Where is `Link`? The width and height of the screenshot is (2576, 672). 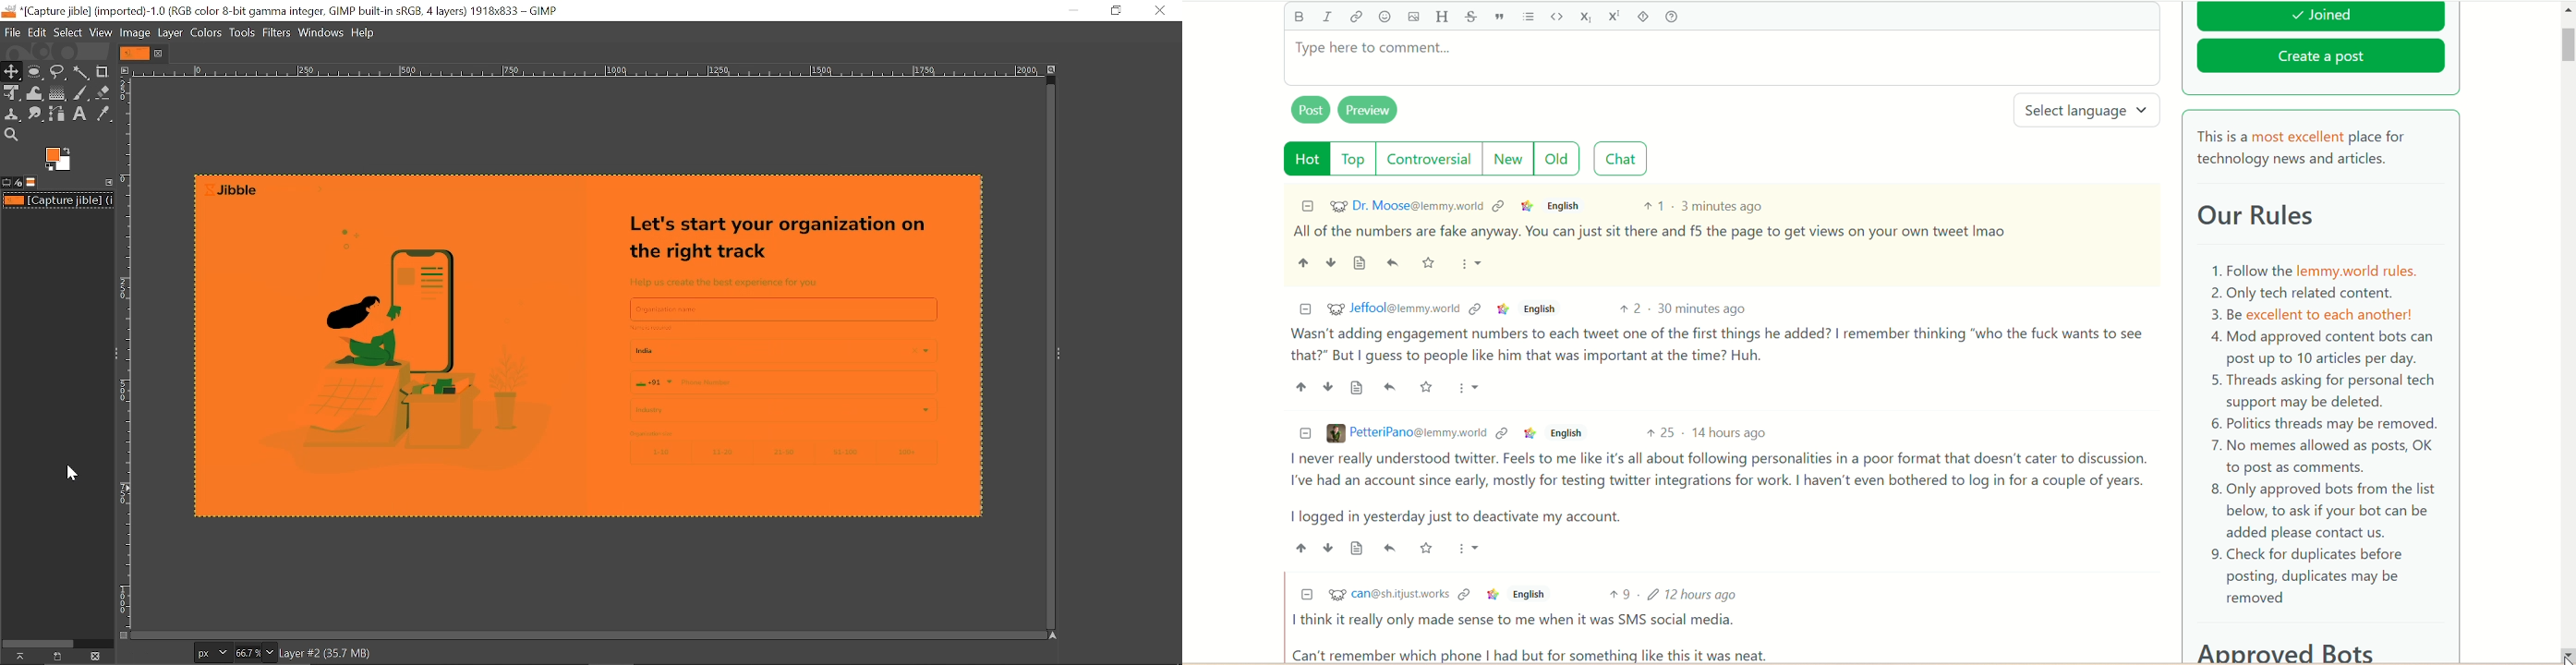
Link is located at coordinates (1464, 594).